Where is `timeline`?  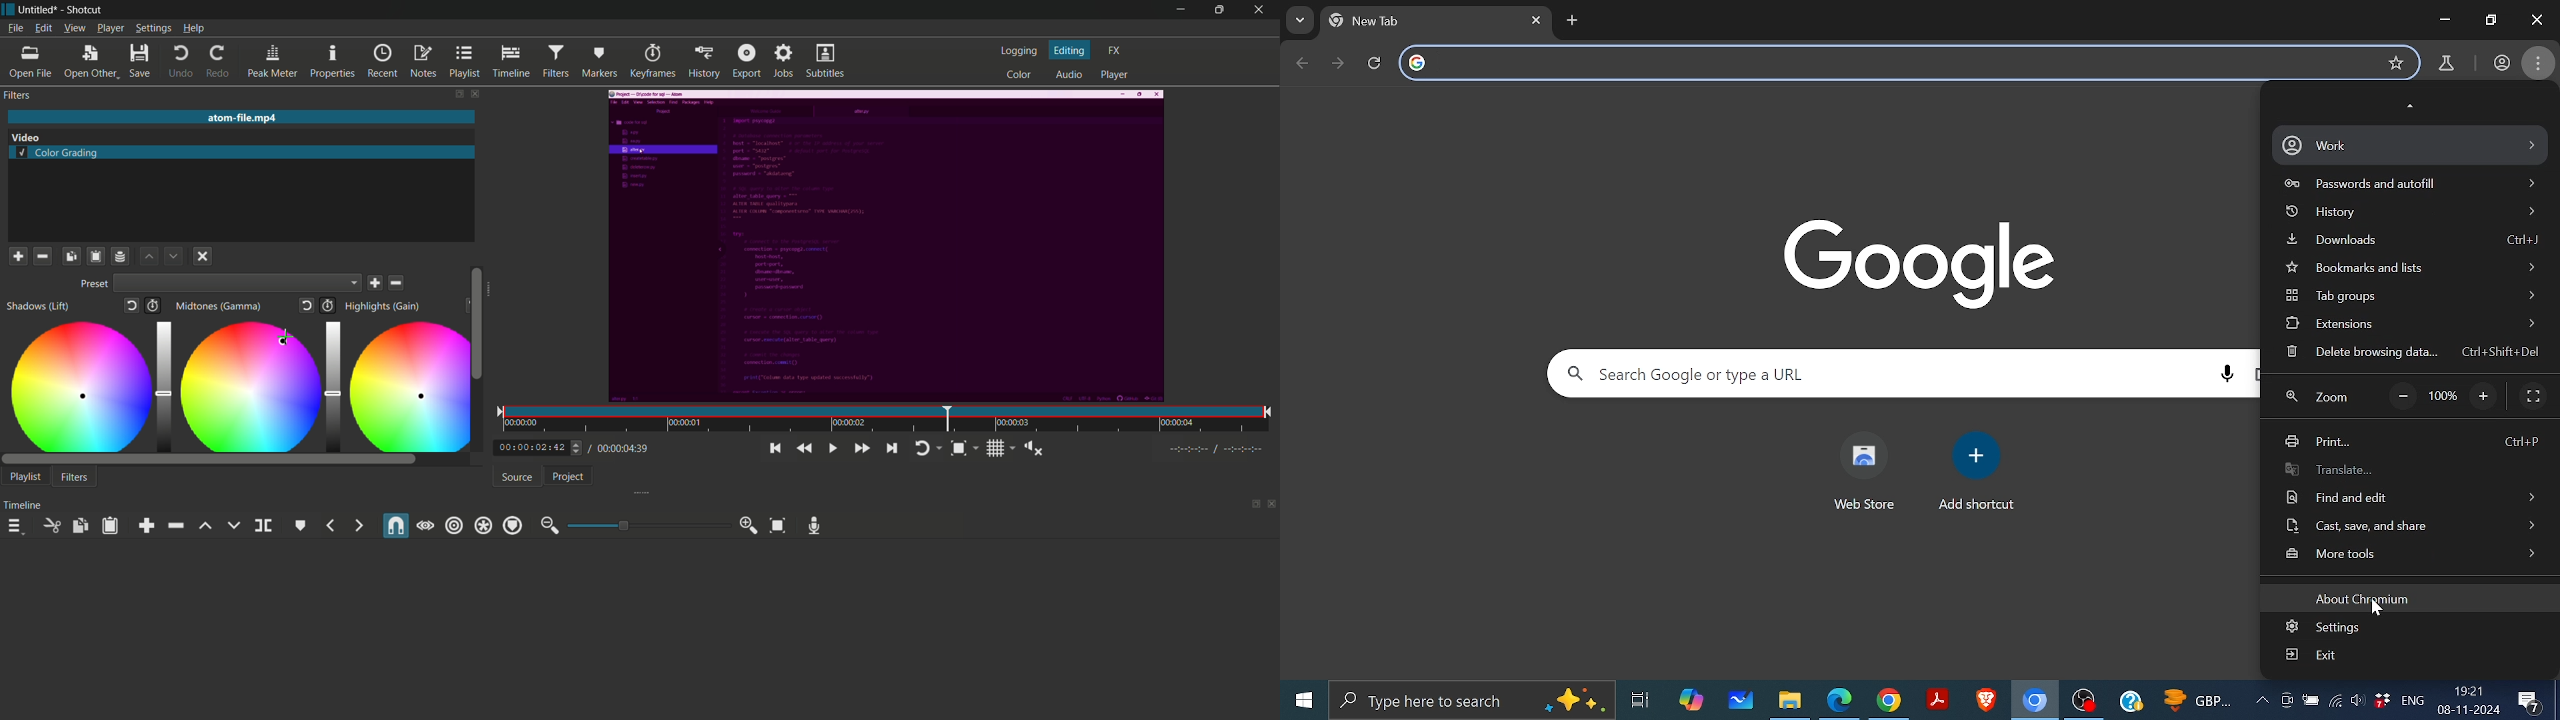
timeline is located at coordinates (509, 61).